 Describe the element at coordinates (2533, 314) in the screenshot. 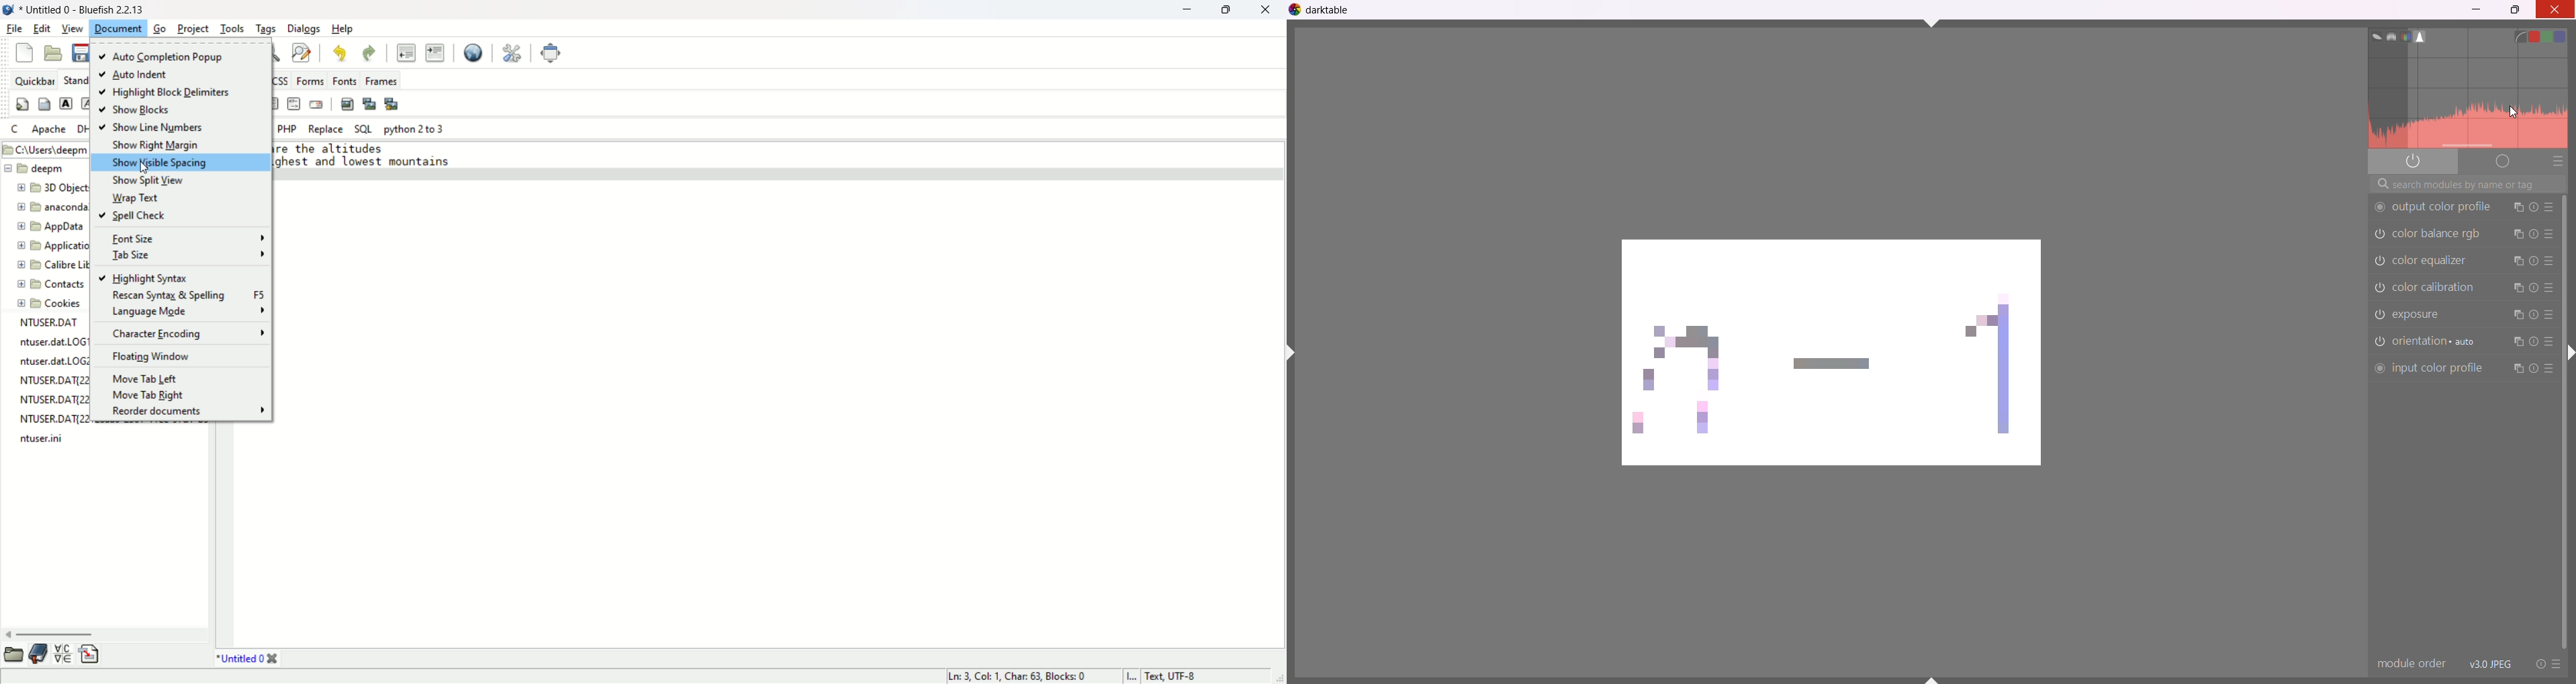

I see `reset parameters` at that location.